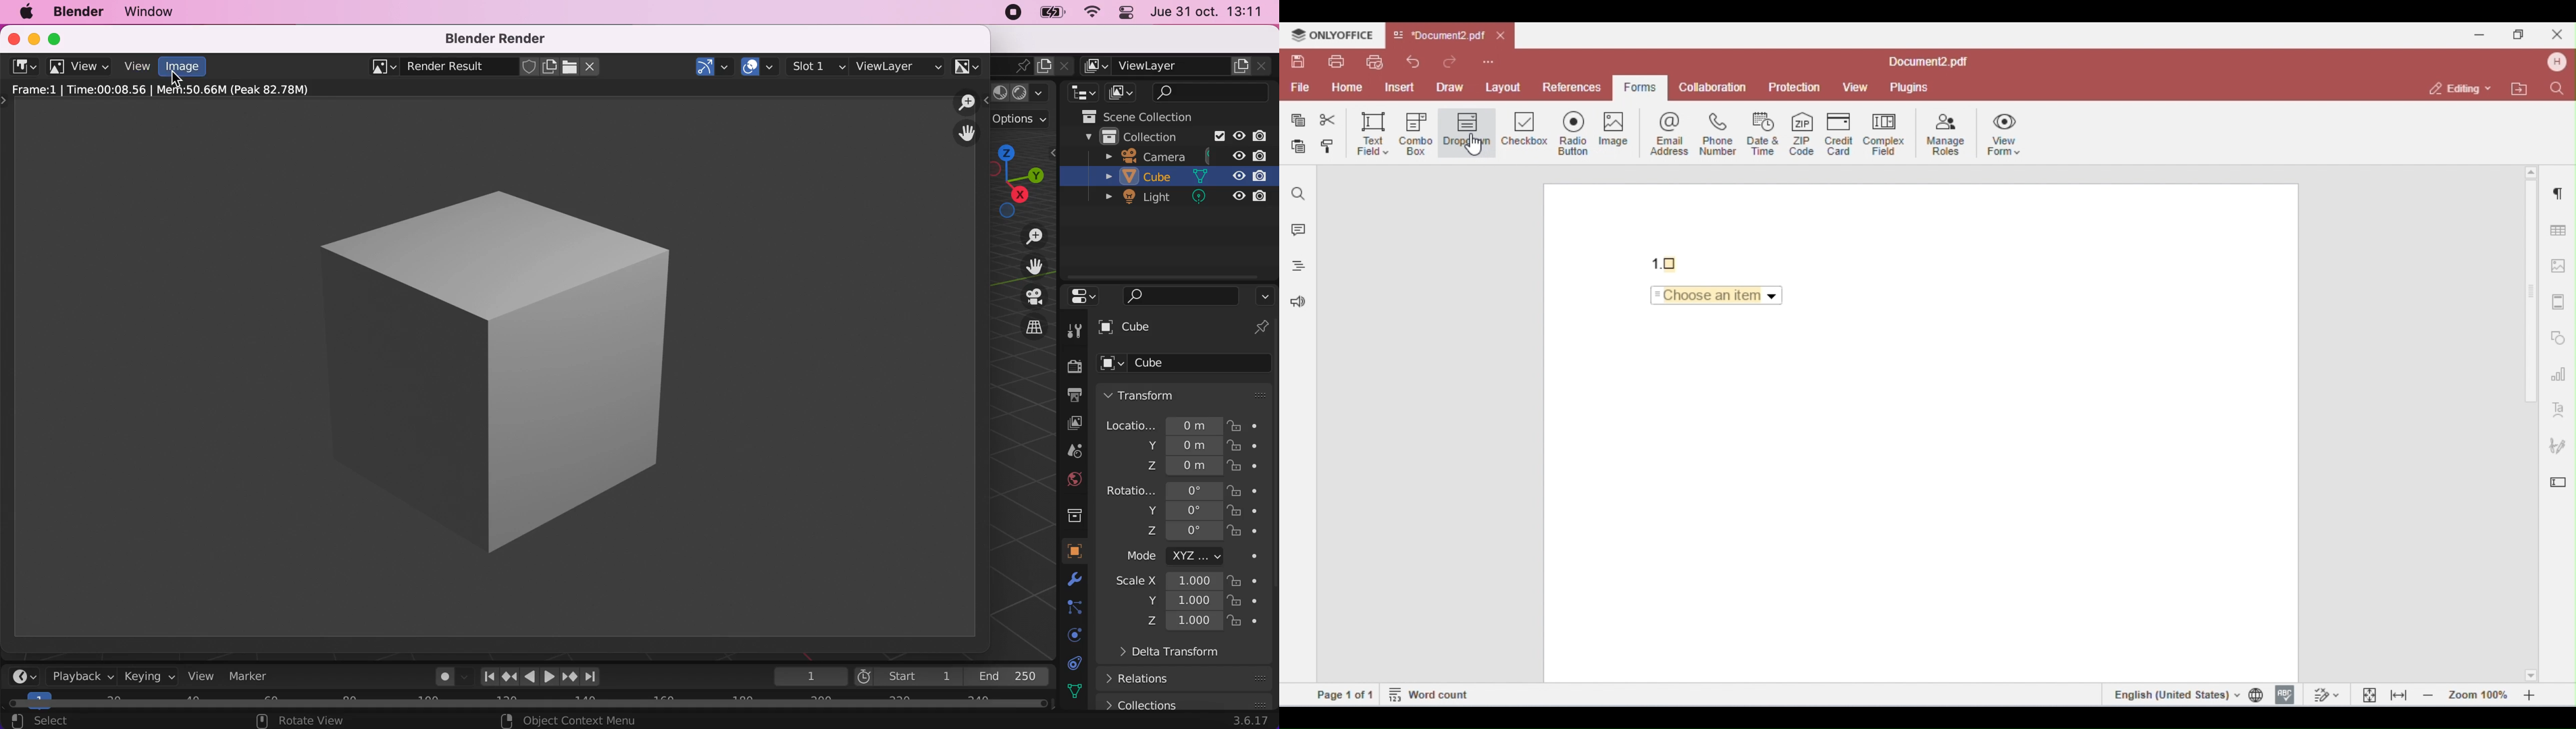  What do you see at coordinates (1080, 691) in the screenshot?
I see `texture` at bounding box center [1080, 691].